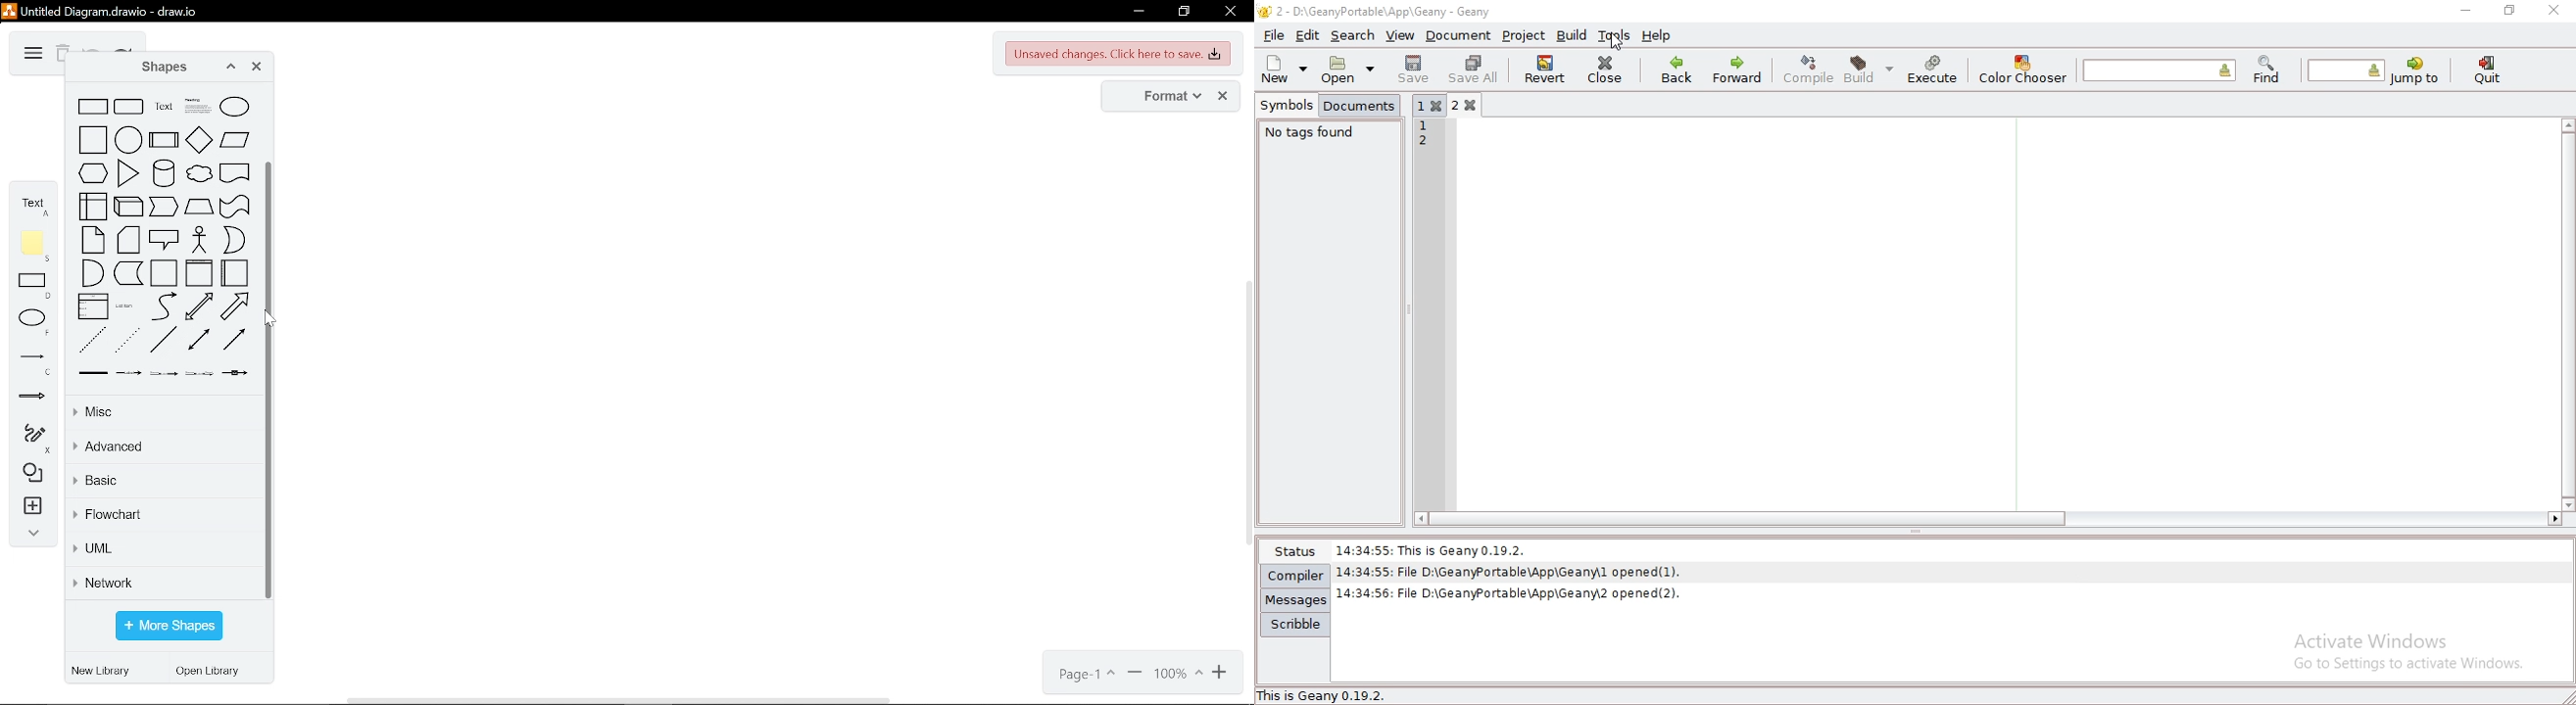  Describe the element at coordinates (93, 306) in the screenshot. I see `list` at that location.